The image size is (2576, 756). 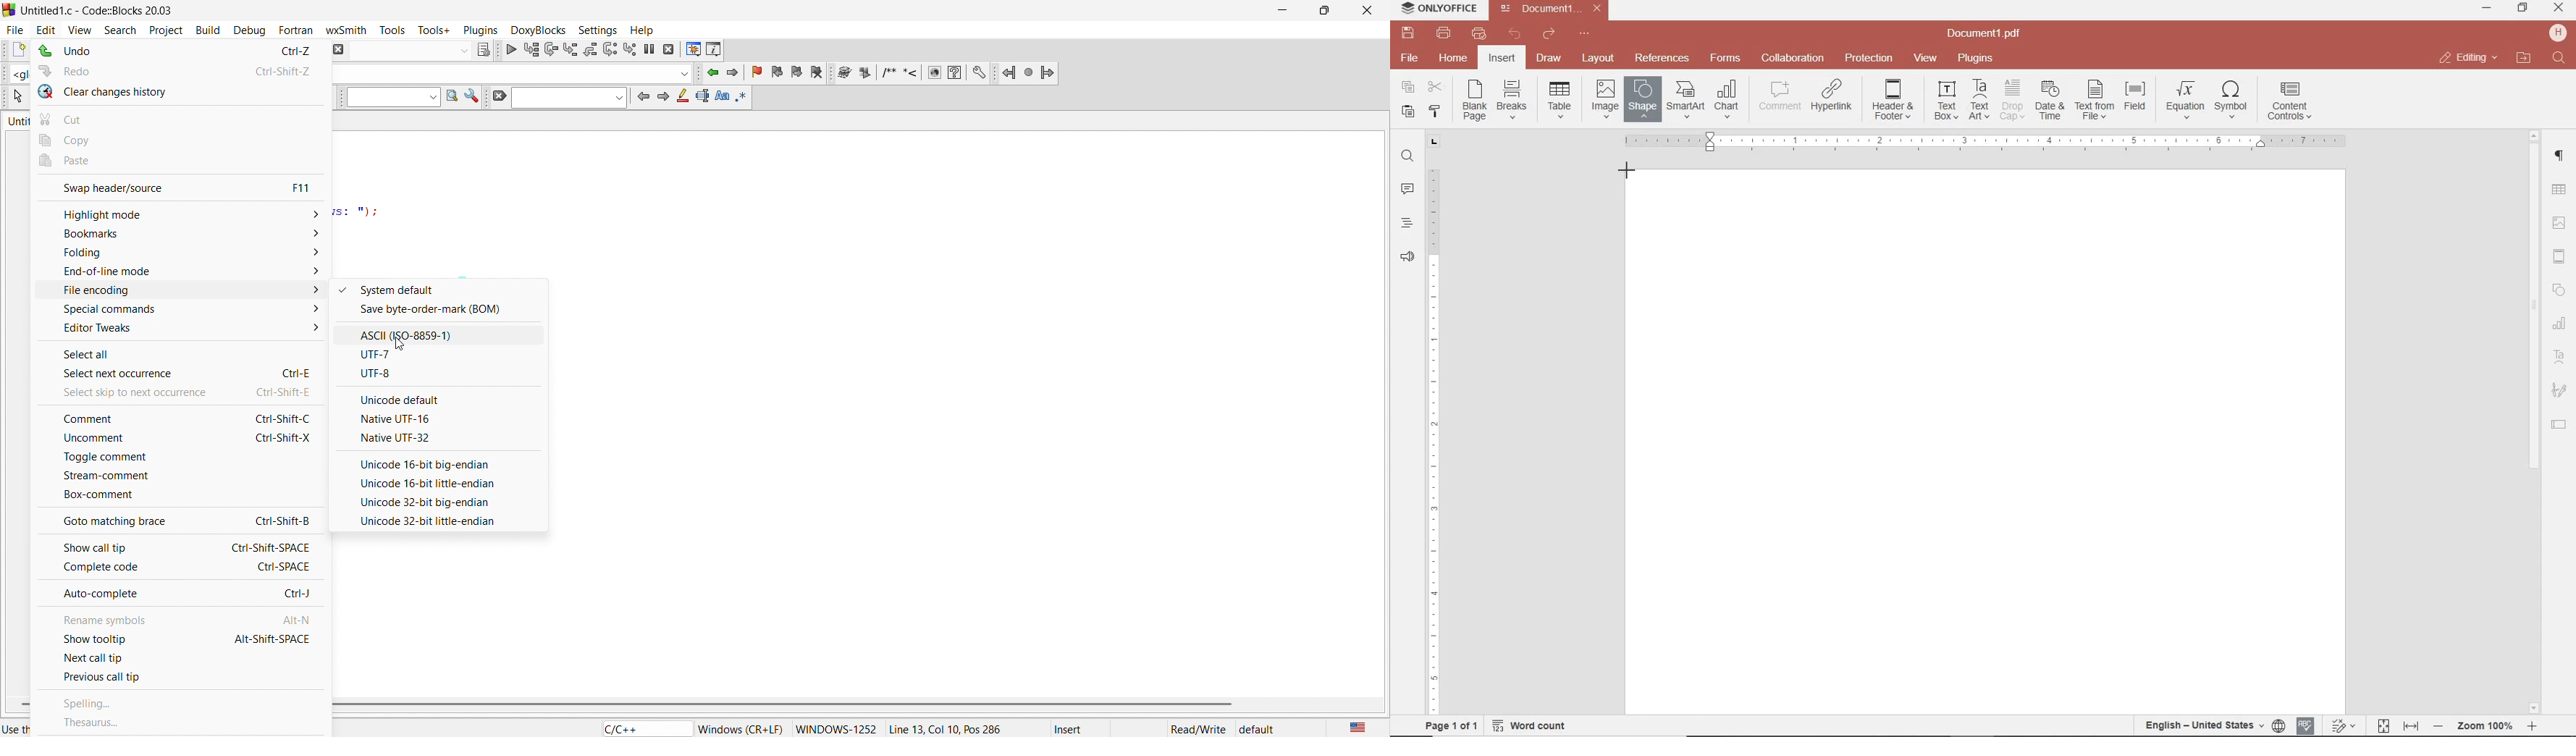 I want to click on UTF-7, so click(x=440, y=354).